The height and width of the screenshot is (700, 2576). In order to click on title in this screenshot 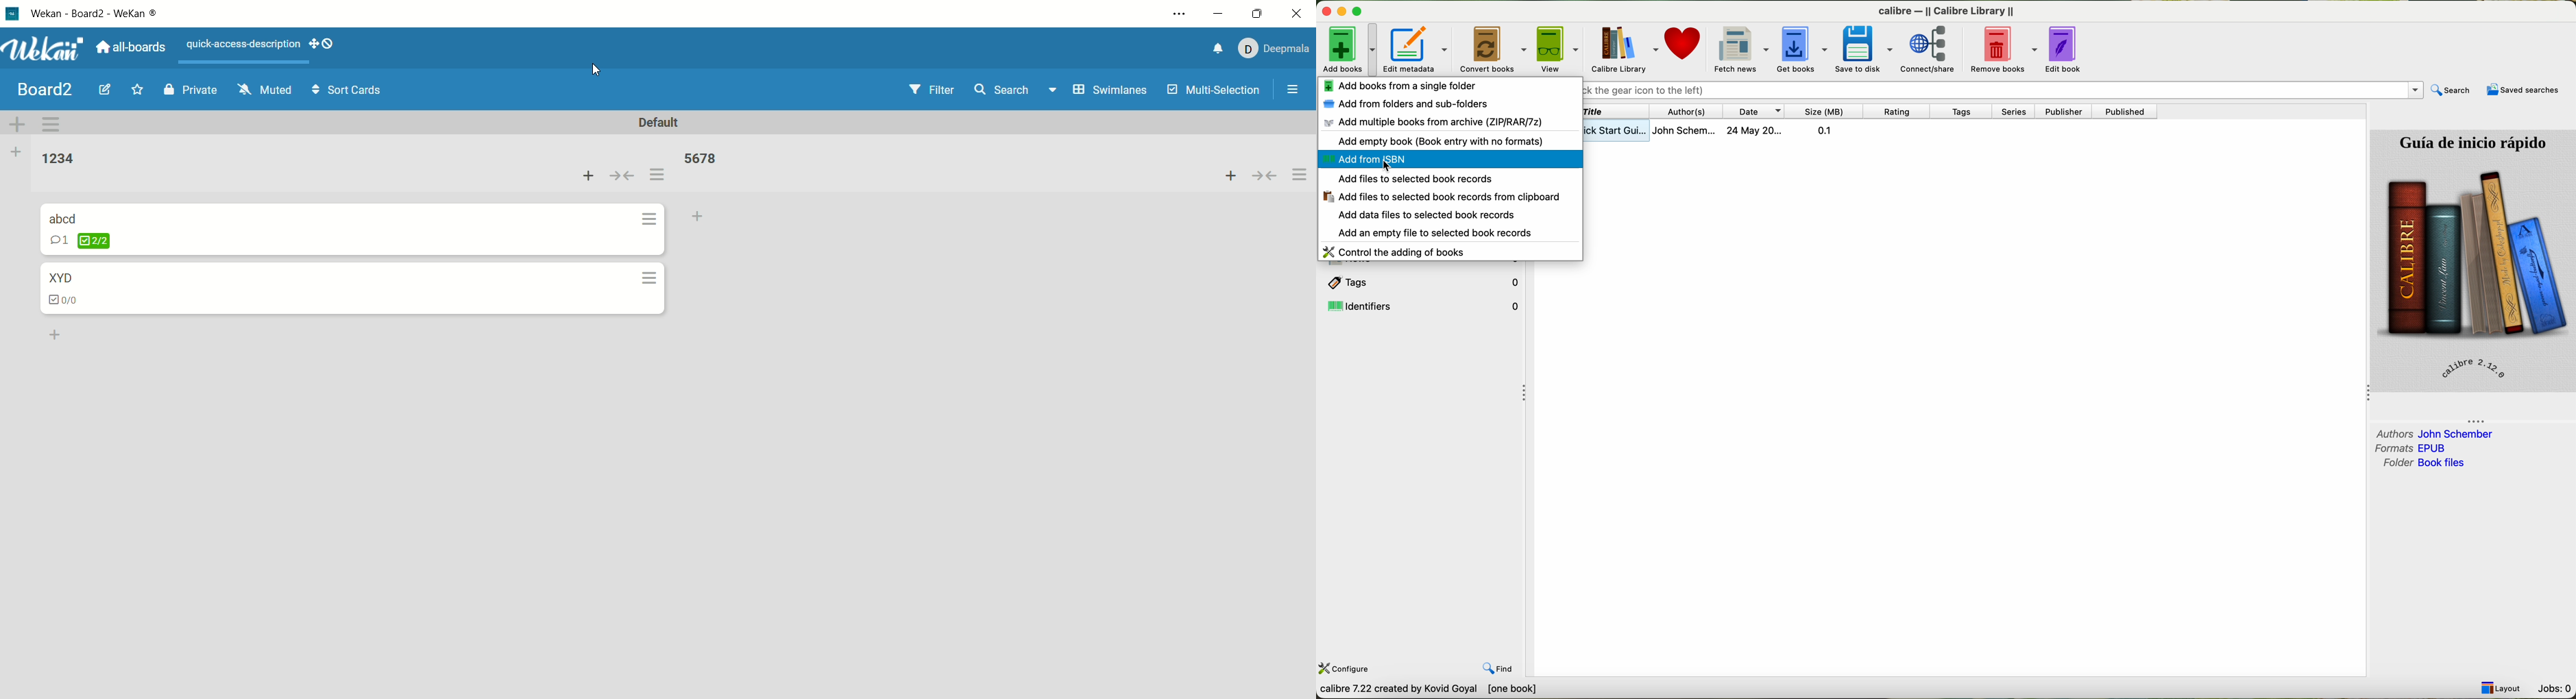, I will do `click(1611, 111)`.